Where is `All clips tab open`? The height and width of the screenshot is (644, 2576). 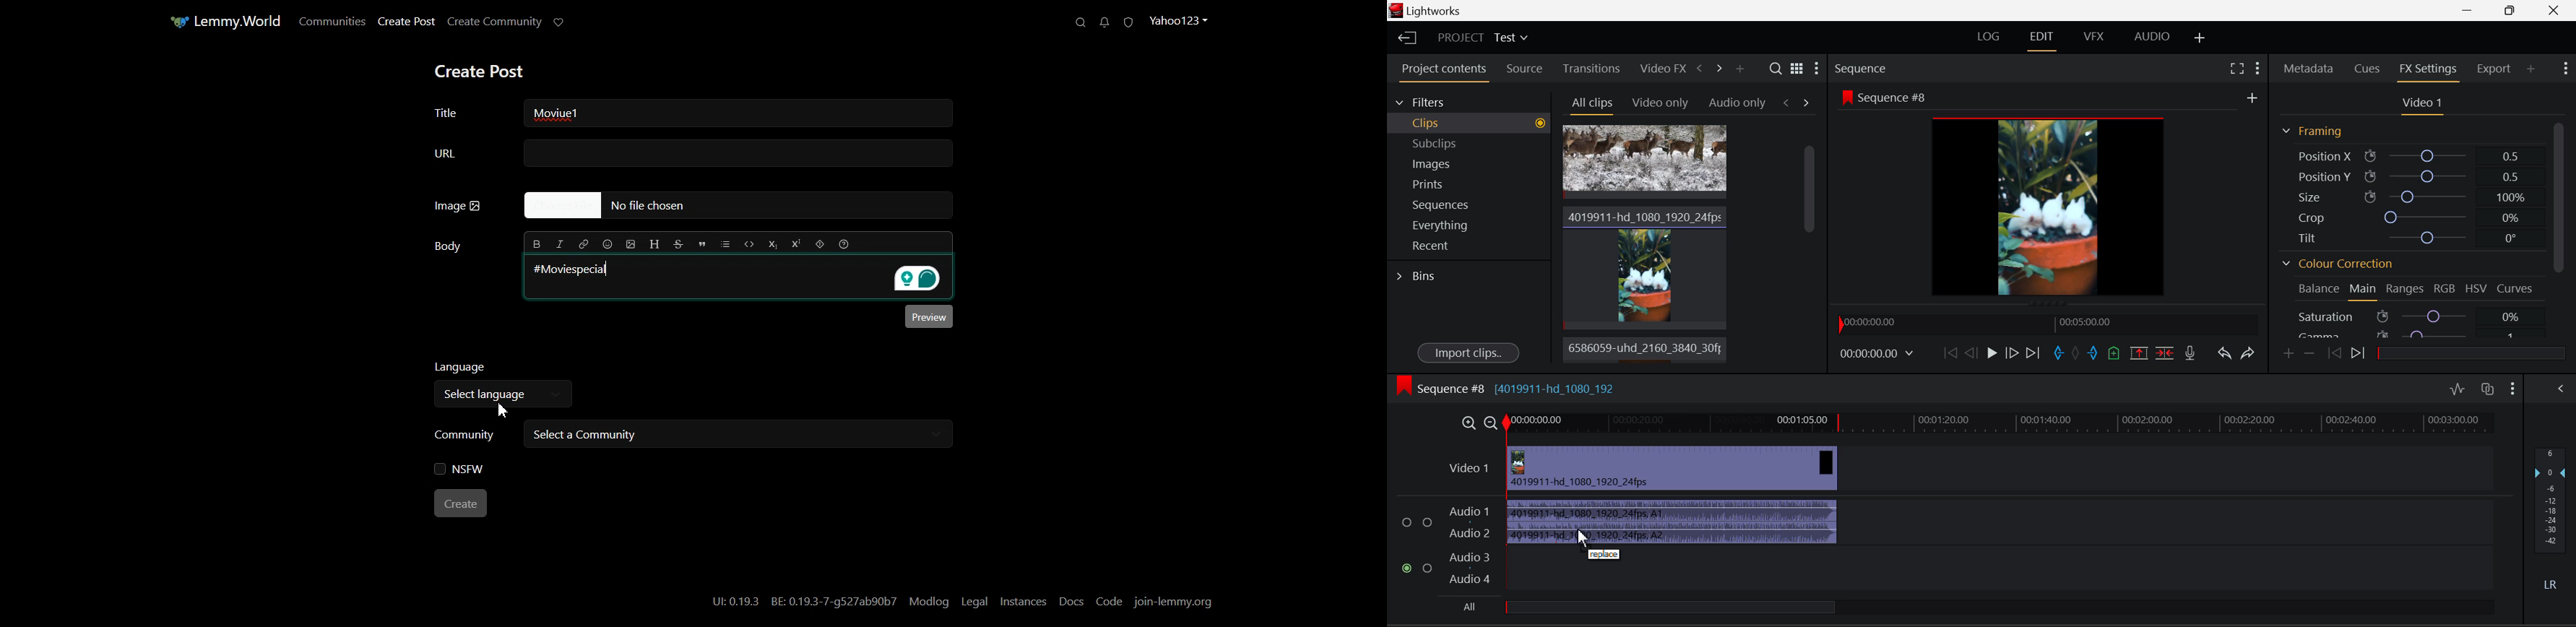
All clips tab open is located at coordinates (1589, 104).